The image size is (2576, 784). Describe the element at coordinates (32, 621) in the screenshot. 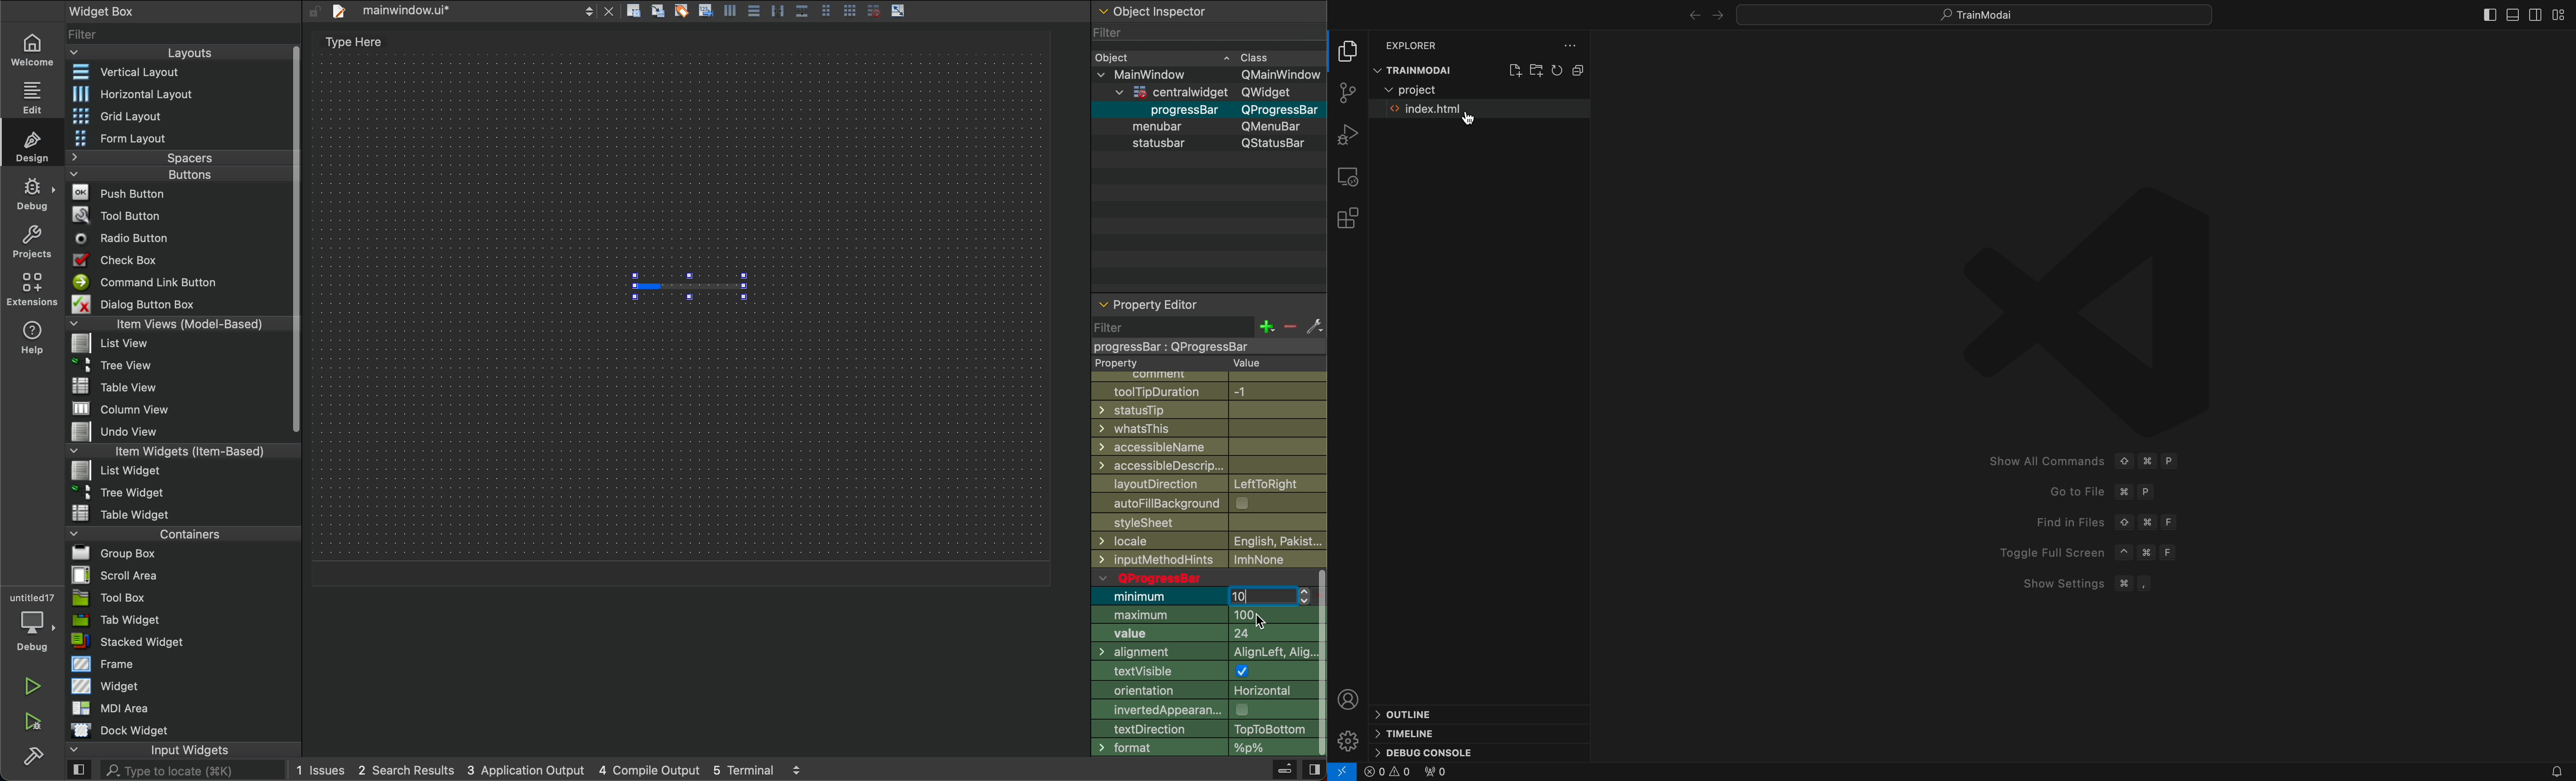

I see `debugger` at that location.